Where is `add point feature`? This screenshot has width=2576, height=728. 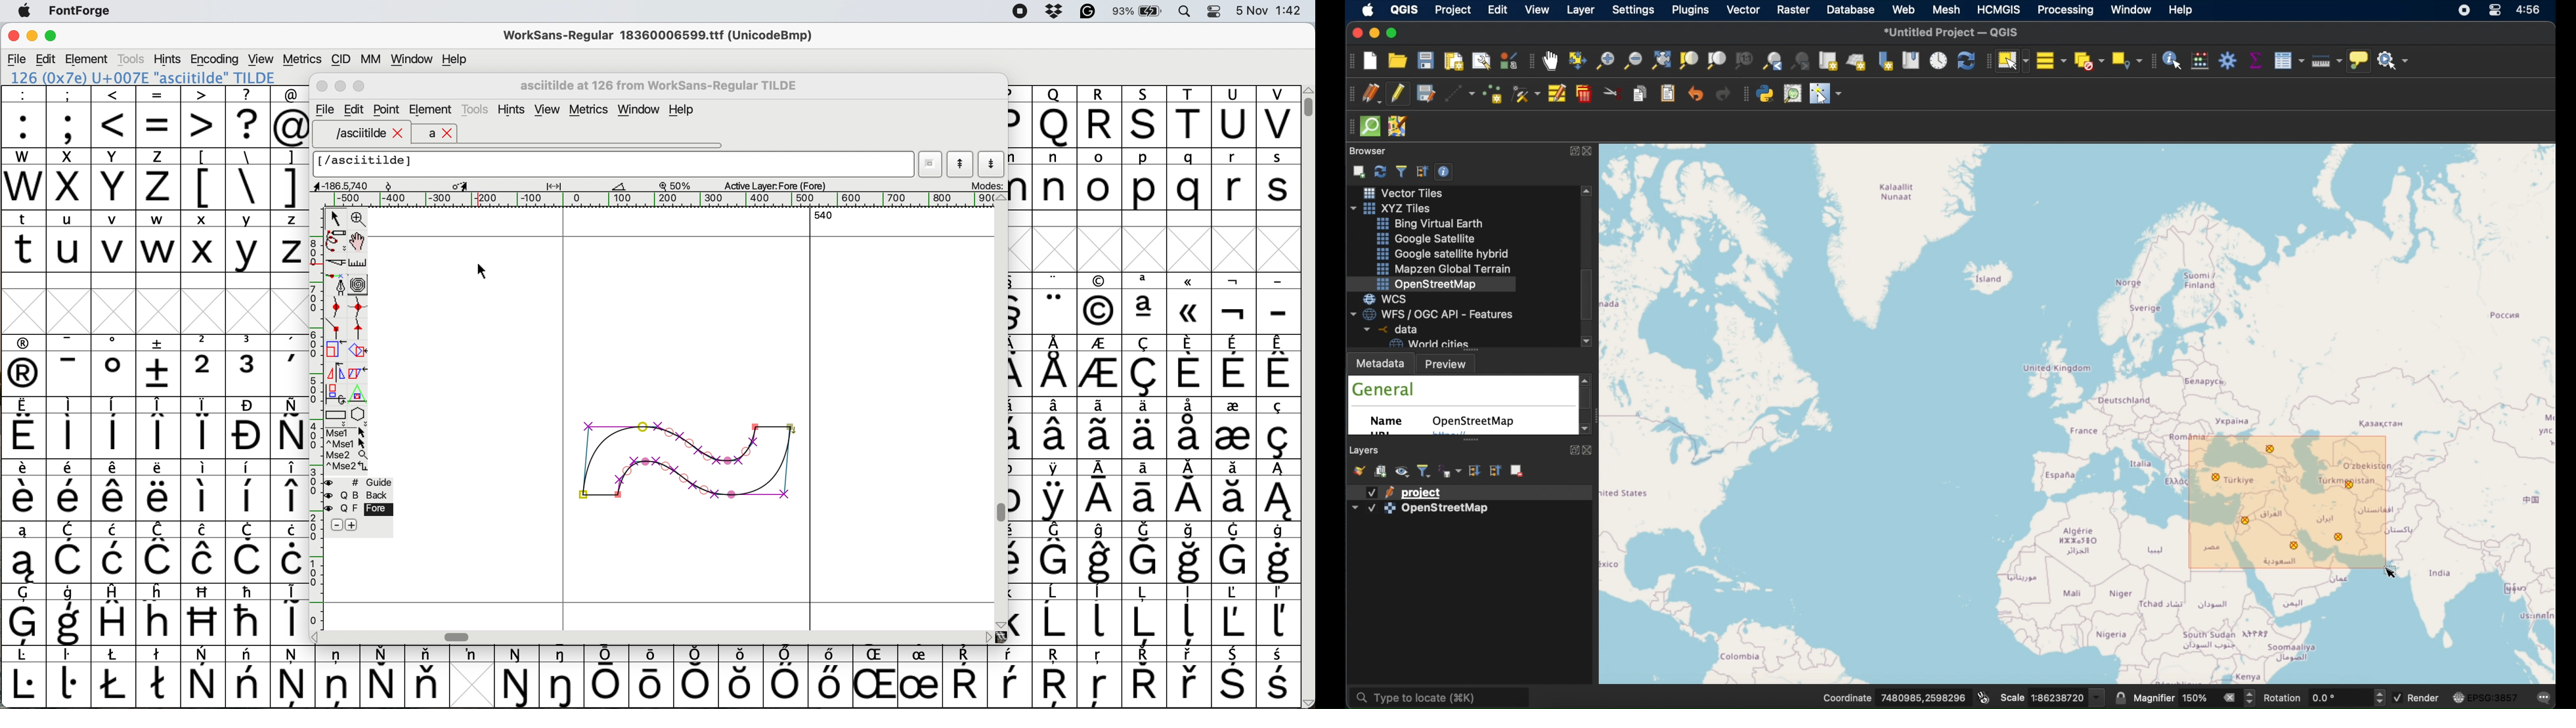 add point feature is located at coordinates (1495, 93).